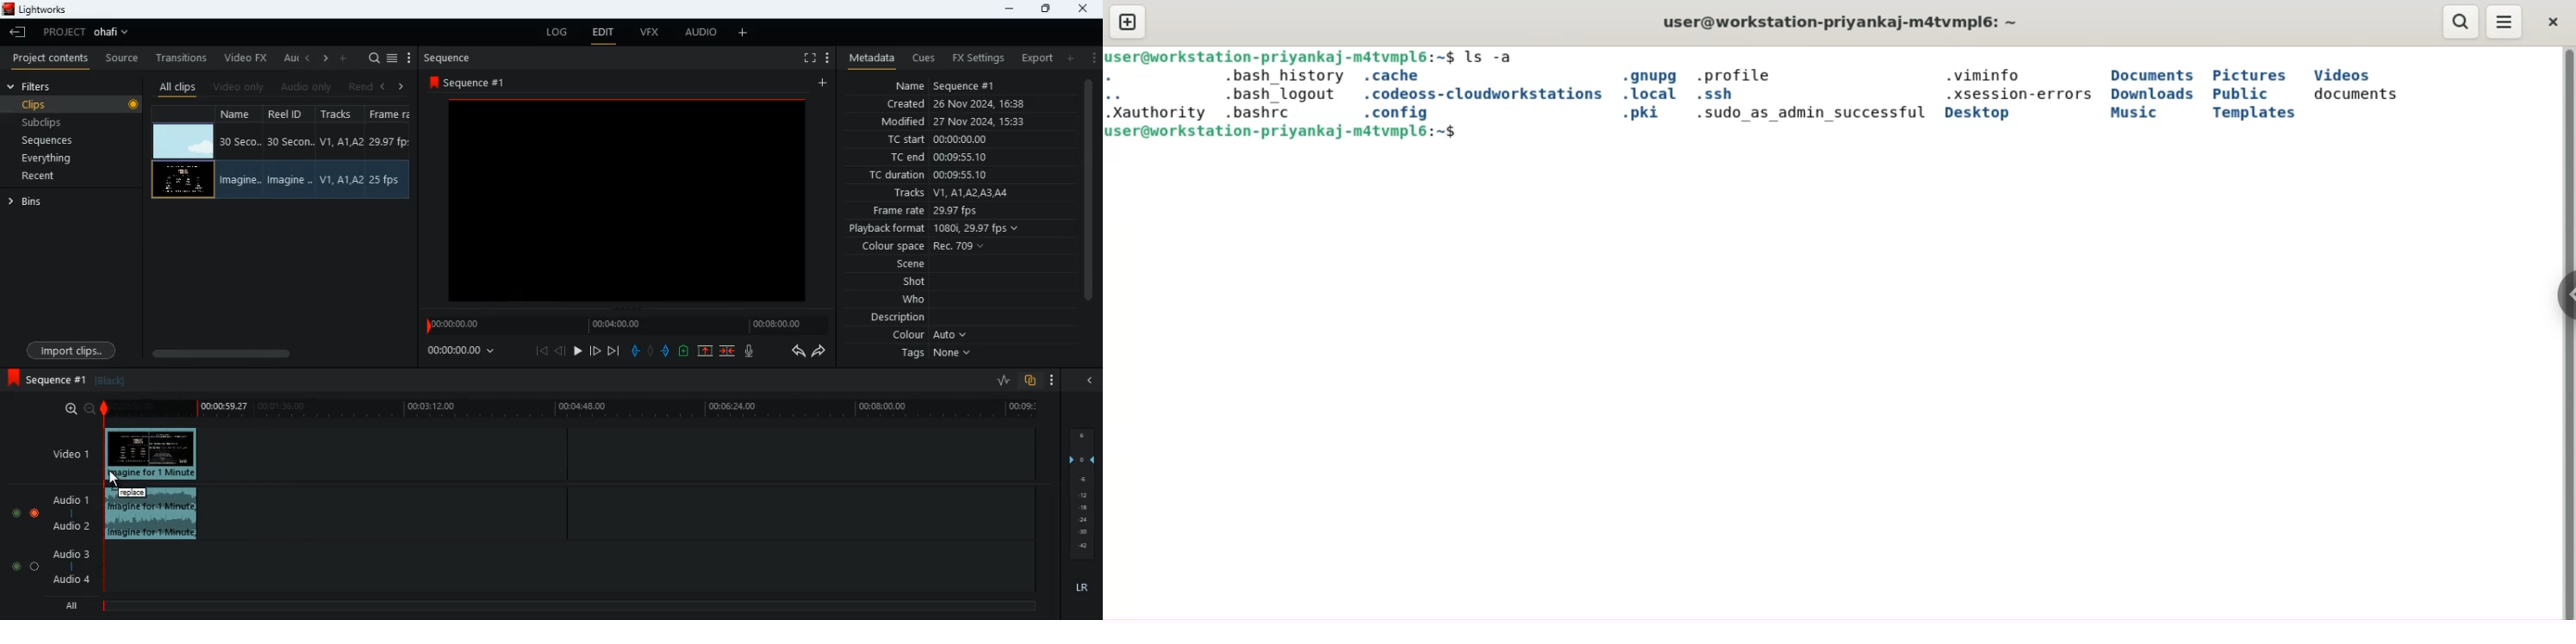  What do you see at coordinates (152, 455) in the screenshot?
I see `` at bounding box center [152, 455].